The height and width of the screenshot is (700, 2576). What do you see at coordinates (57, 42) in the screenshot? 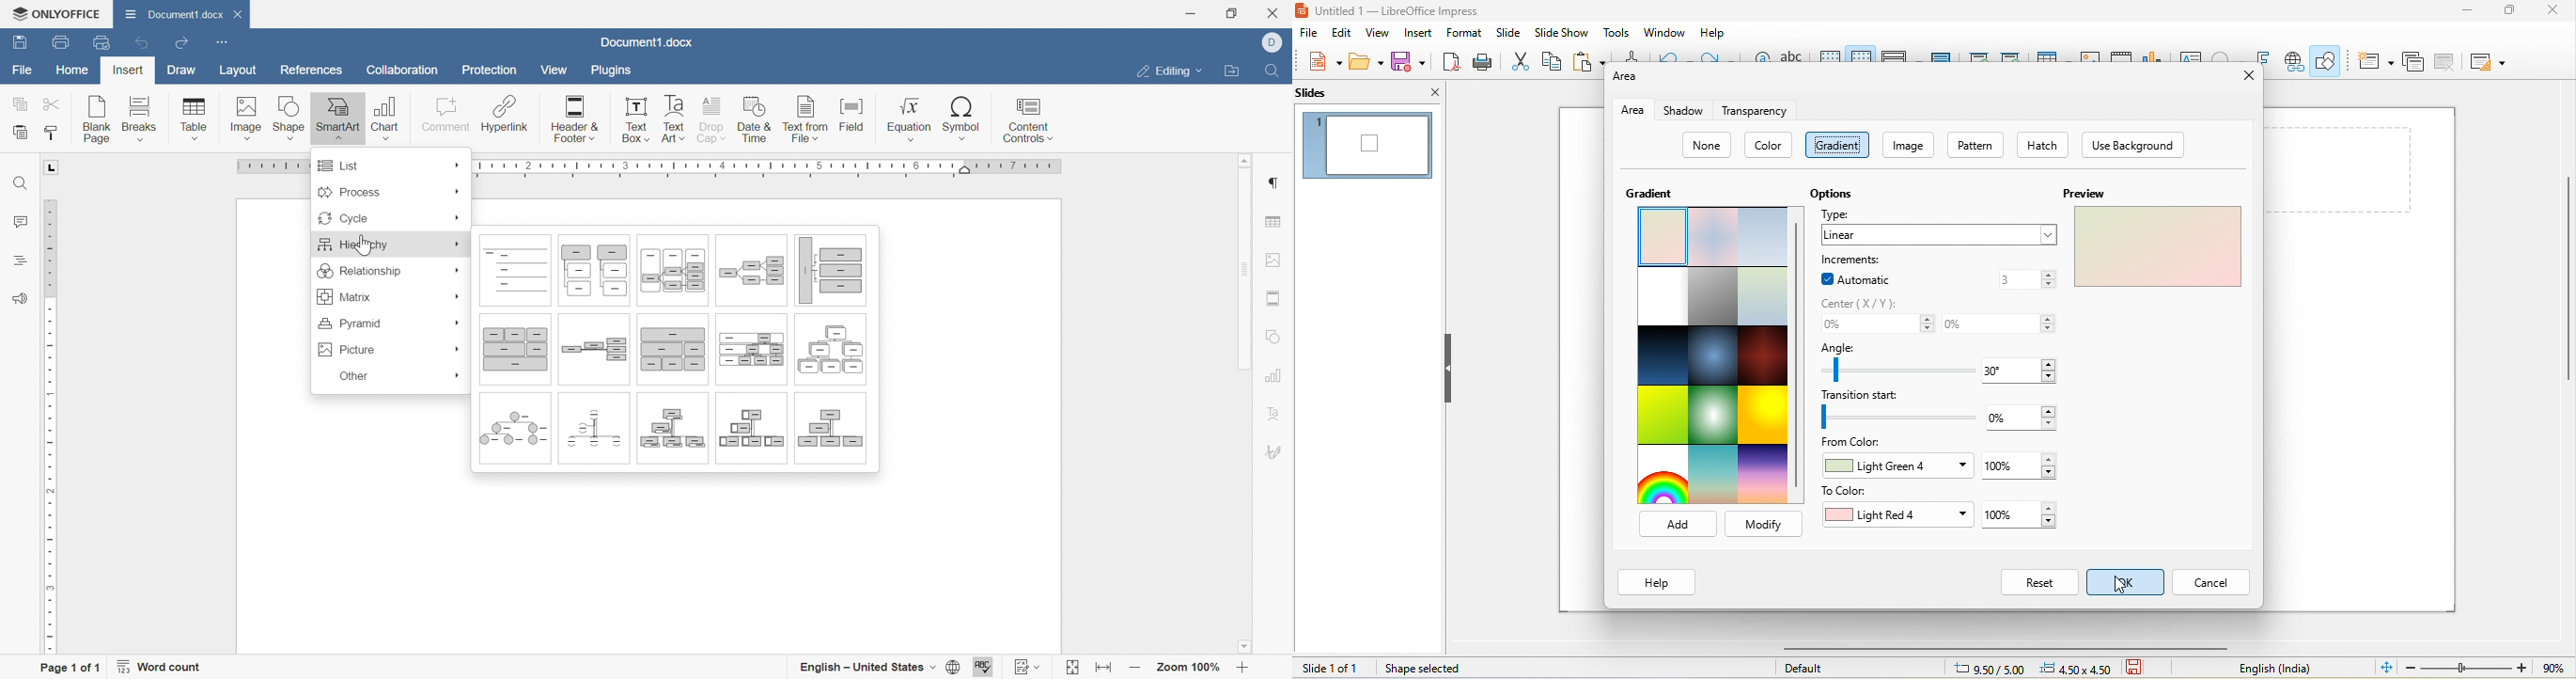
I see `Print file` at bounding box center [57, 42].